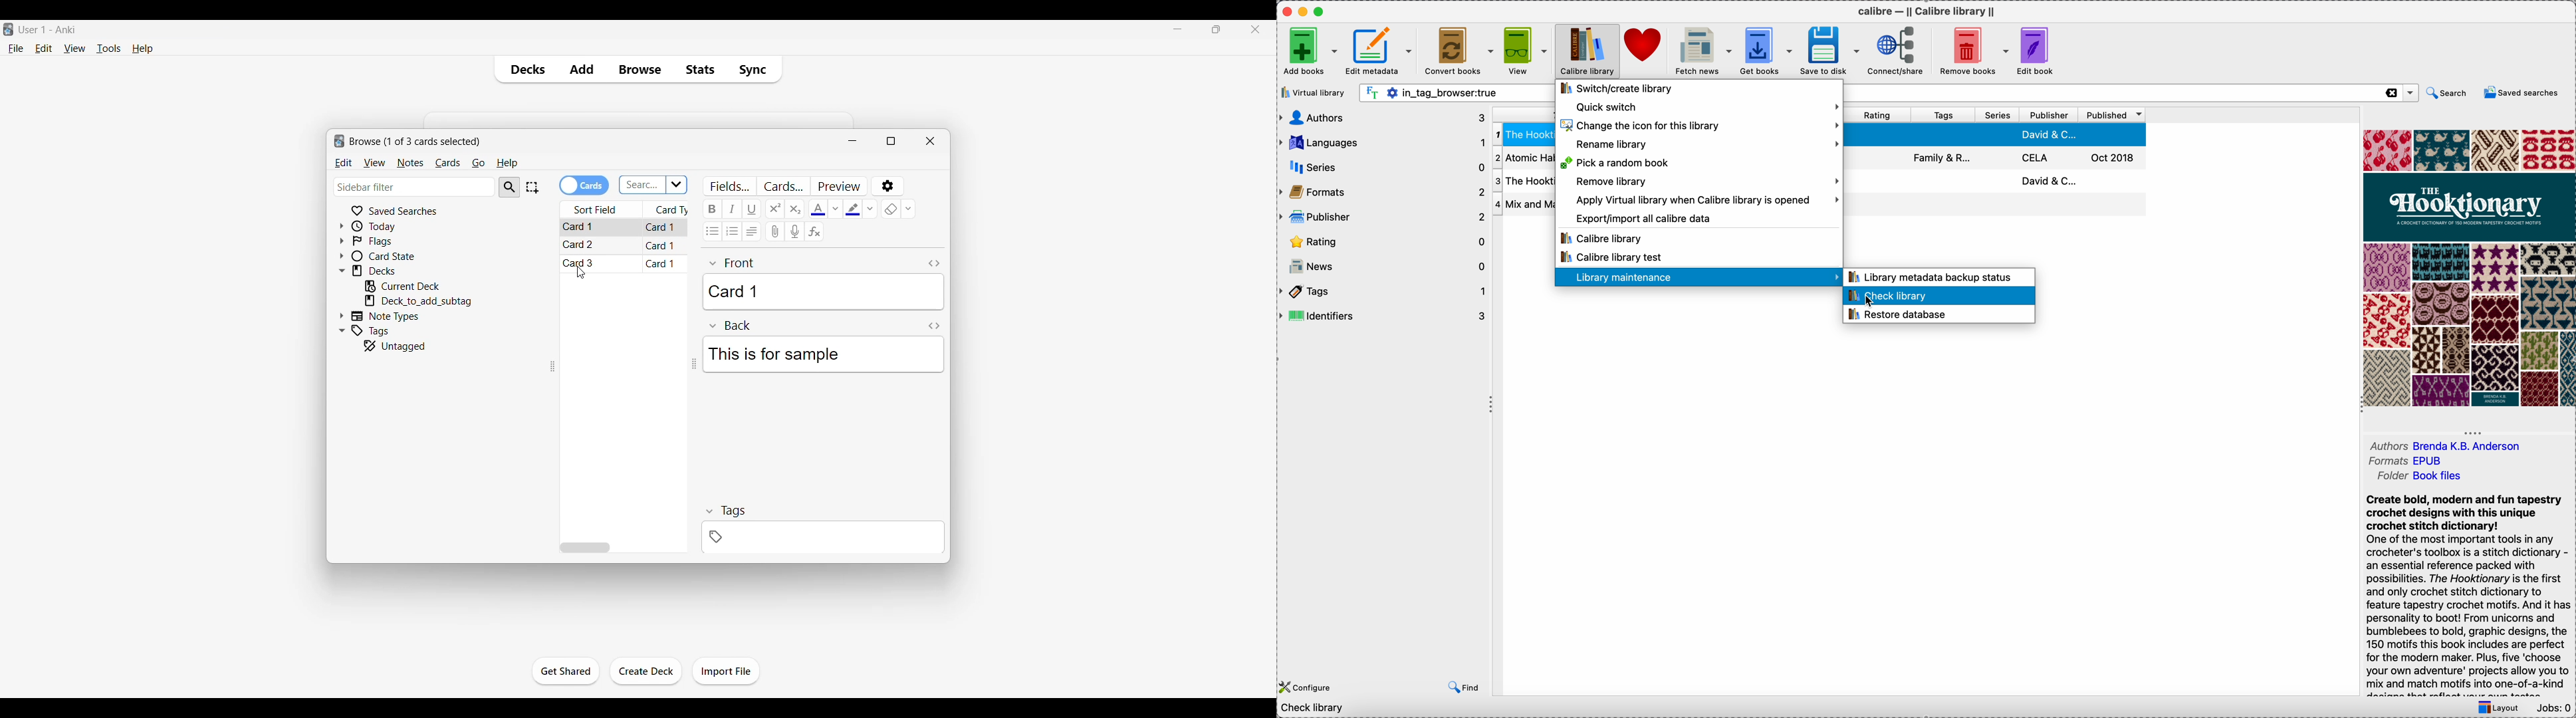  Describe the element at coordinates (584, 548) in the screenshot. I see `Horizontal slide bar` at that location.